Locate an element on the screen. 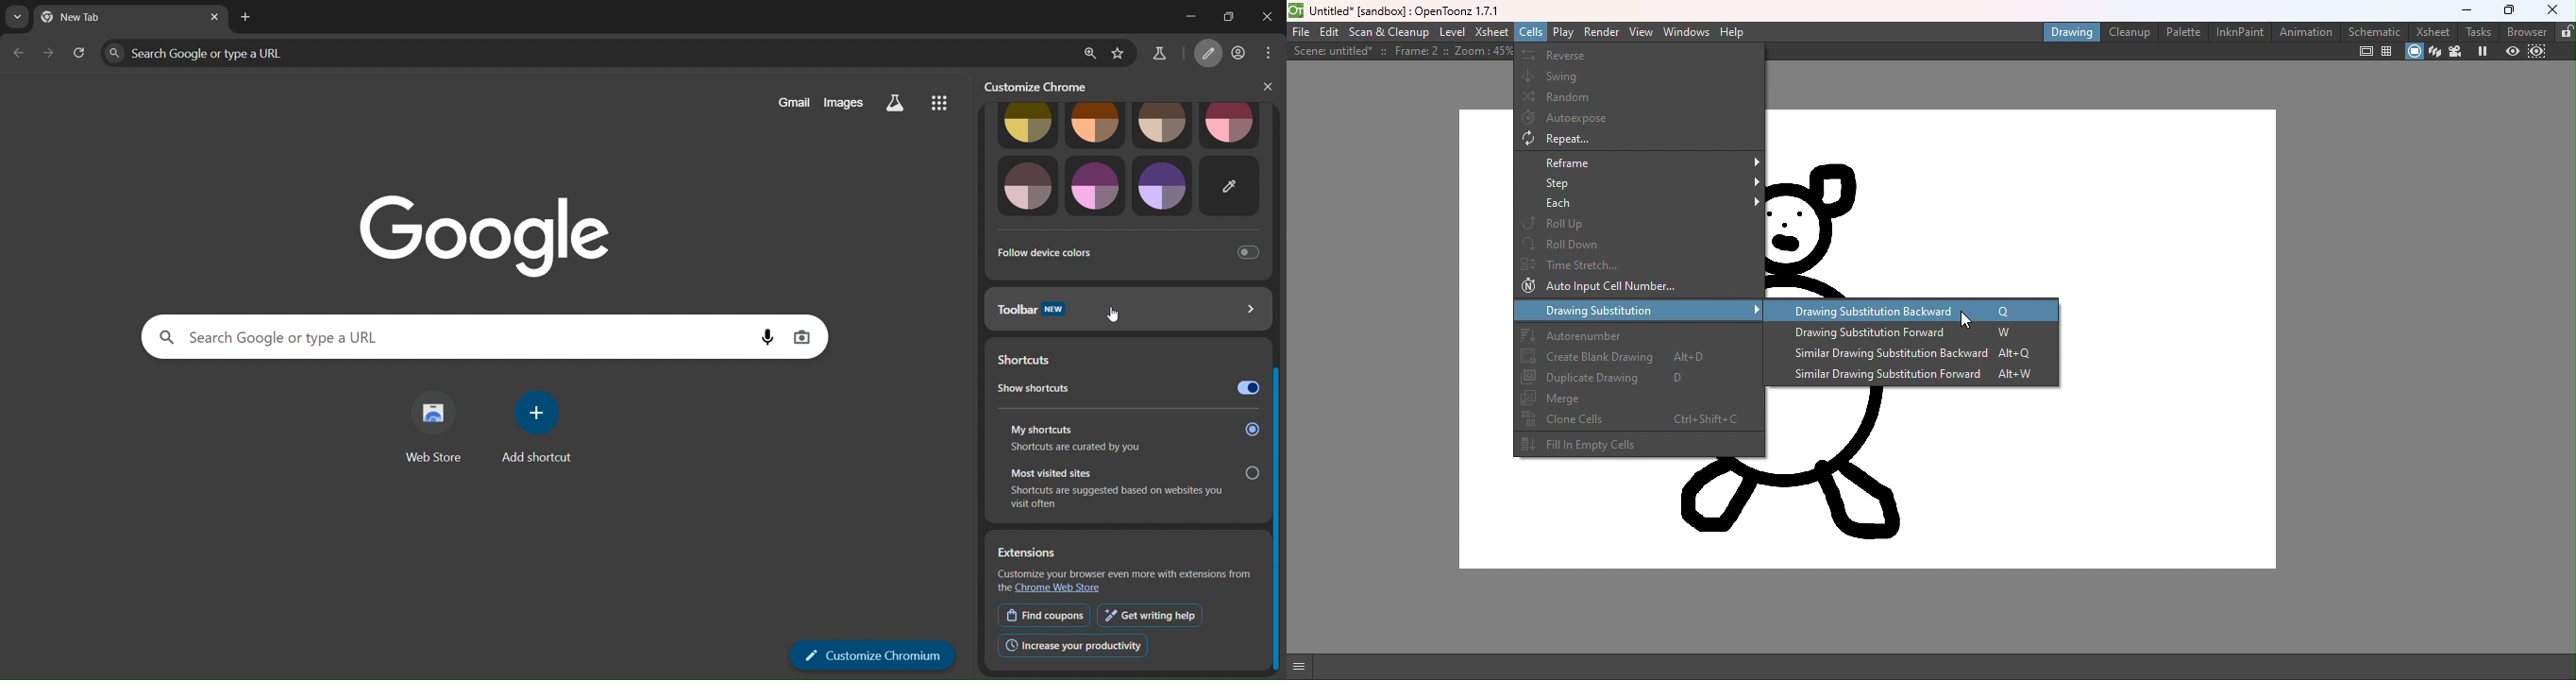 This screenshot has height=700, width=2576. Repeat is located at coordinates (1639, 140).